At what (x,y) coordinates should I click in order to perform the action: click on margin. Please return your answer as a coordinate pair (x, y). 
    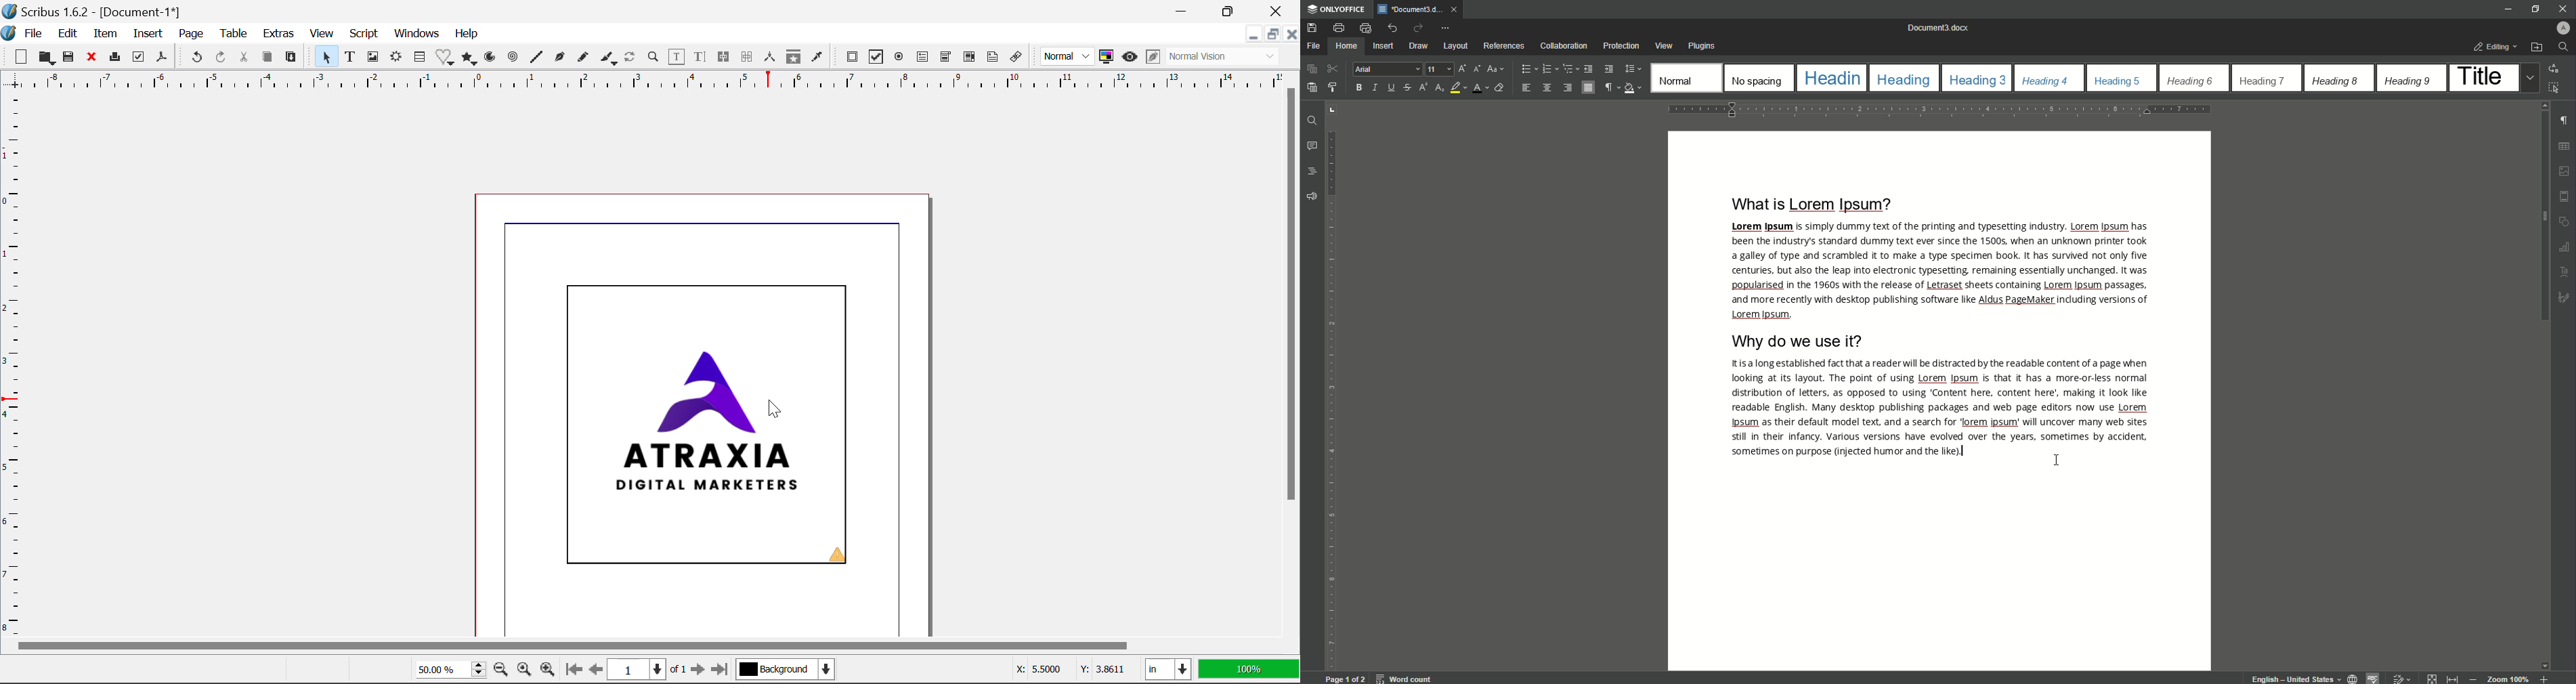
    Looking at the image, I should click on (2566, 193).